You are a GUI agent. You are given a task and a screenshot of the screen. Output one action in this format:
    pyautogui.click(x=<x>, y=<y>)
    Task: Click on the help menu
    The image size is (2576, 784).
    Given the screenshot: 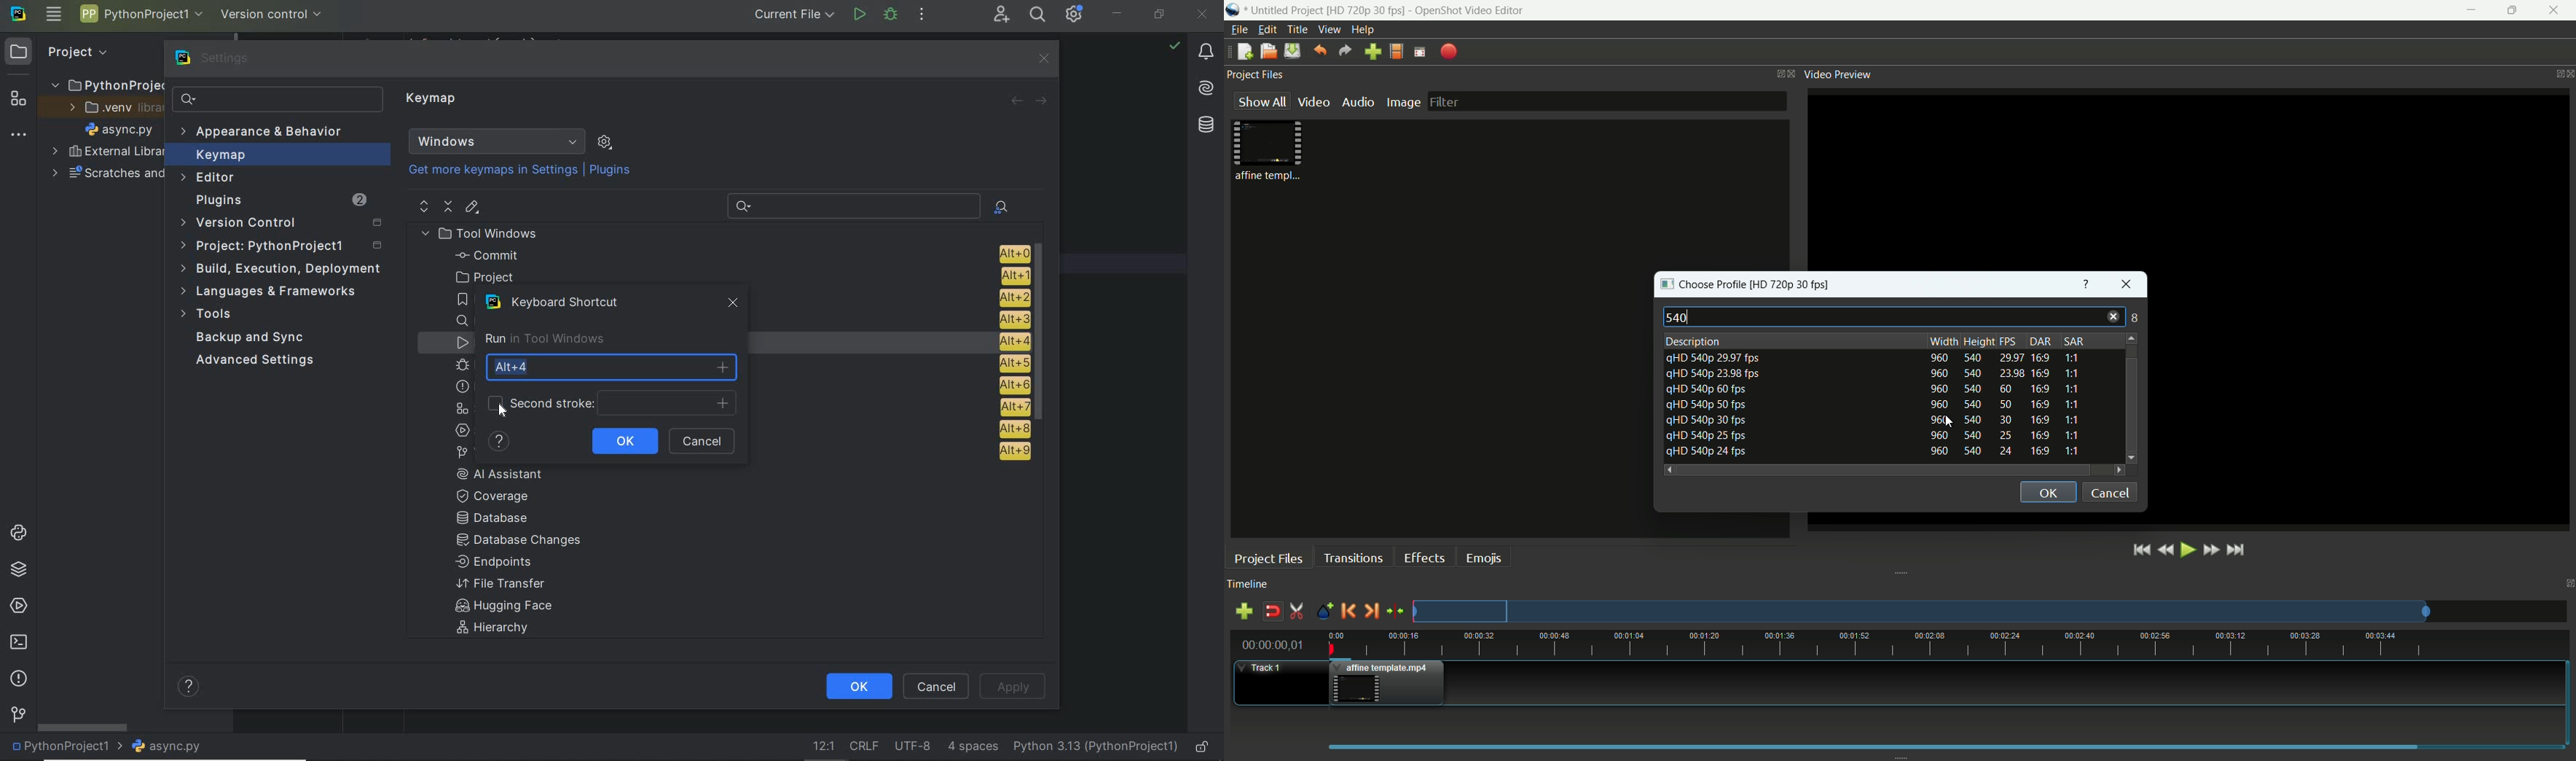 What is the action you would take?
    pyautogui.click(x=1363, y=30)
    